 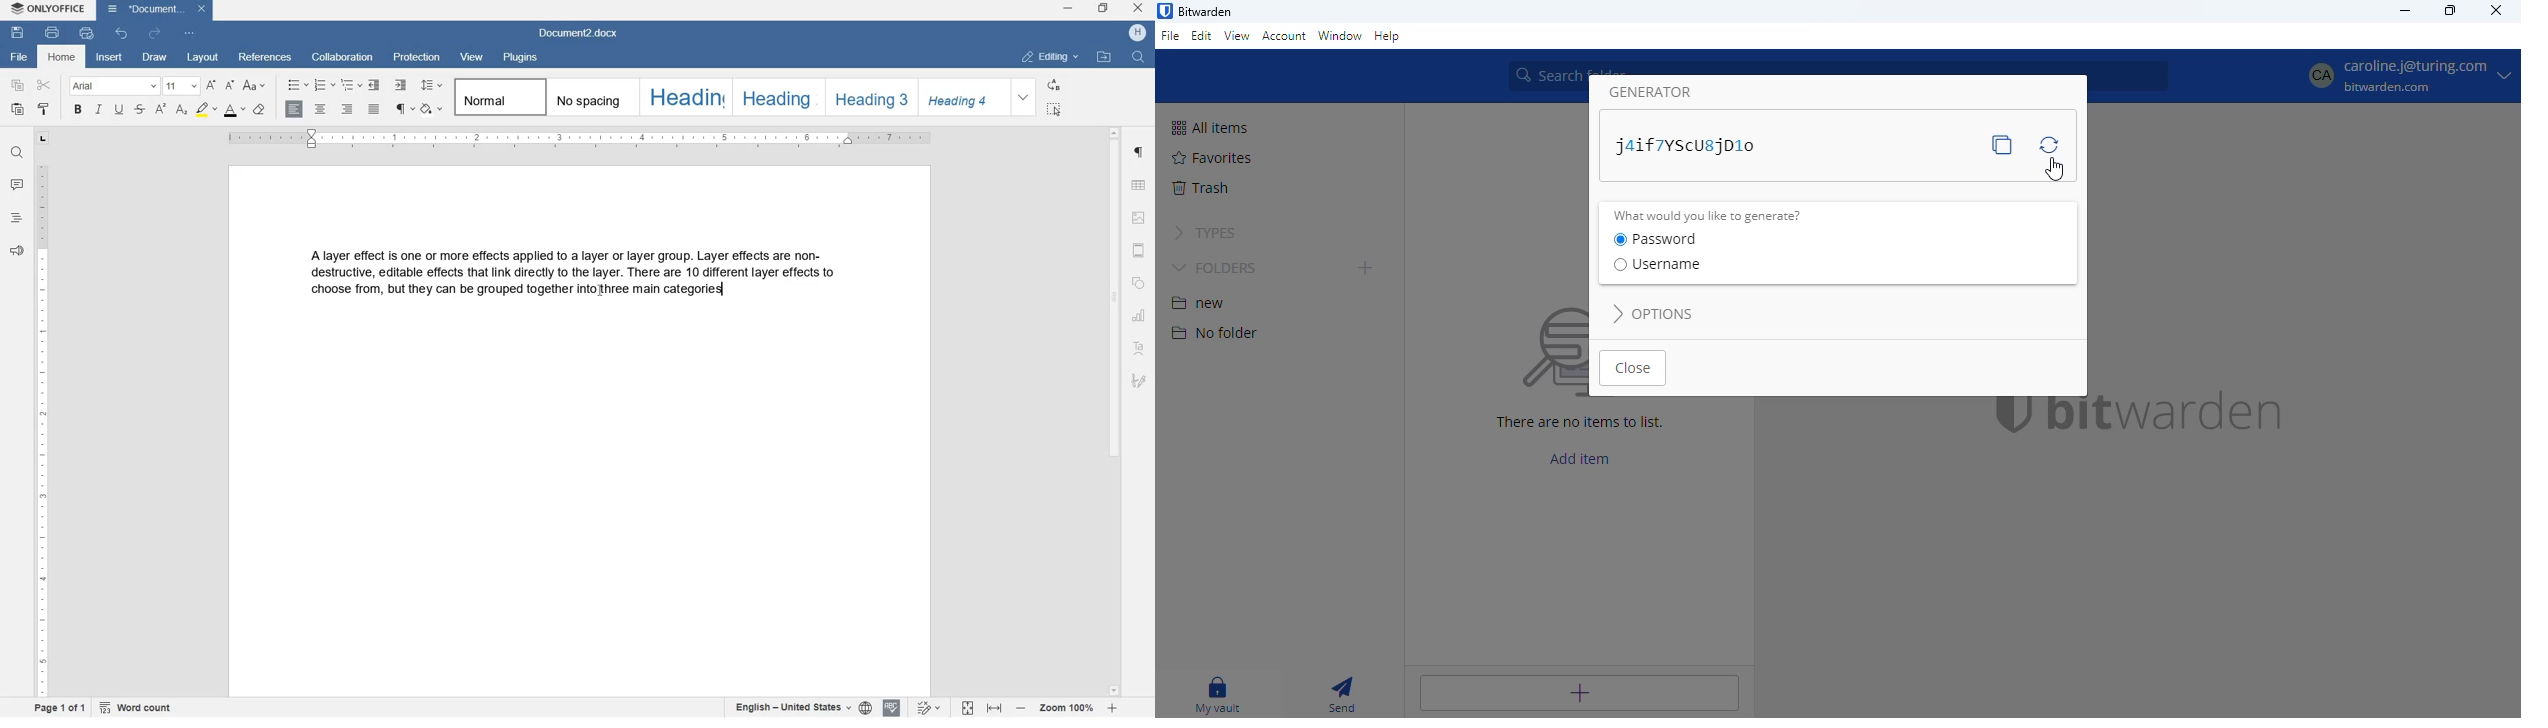 I want to click on There are no items to list , so click(x=1587, y=424).